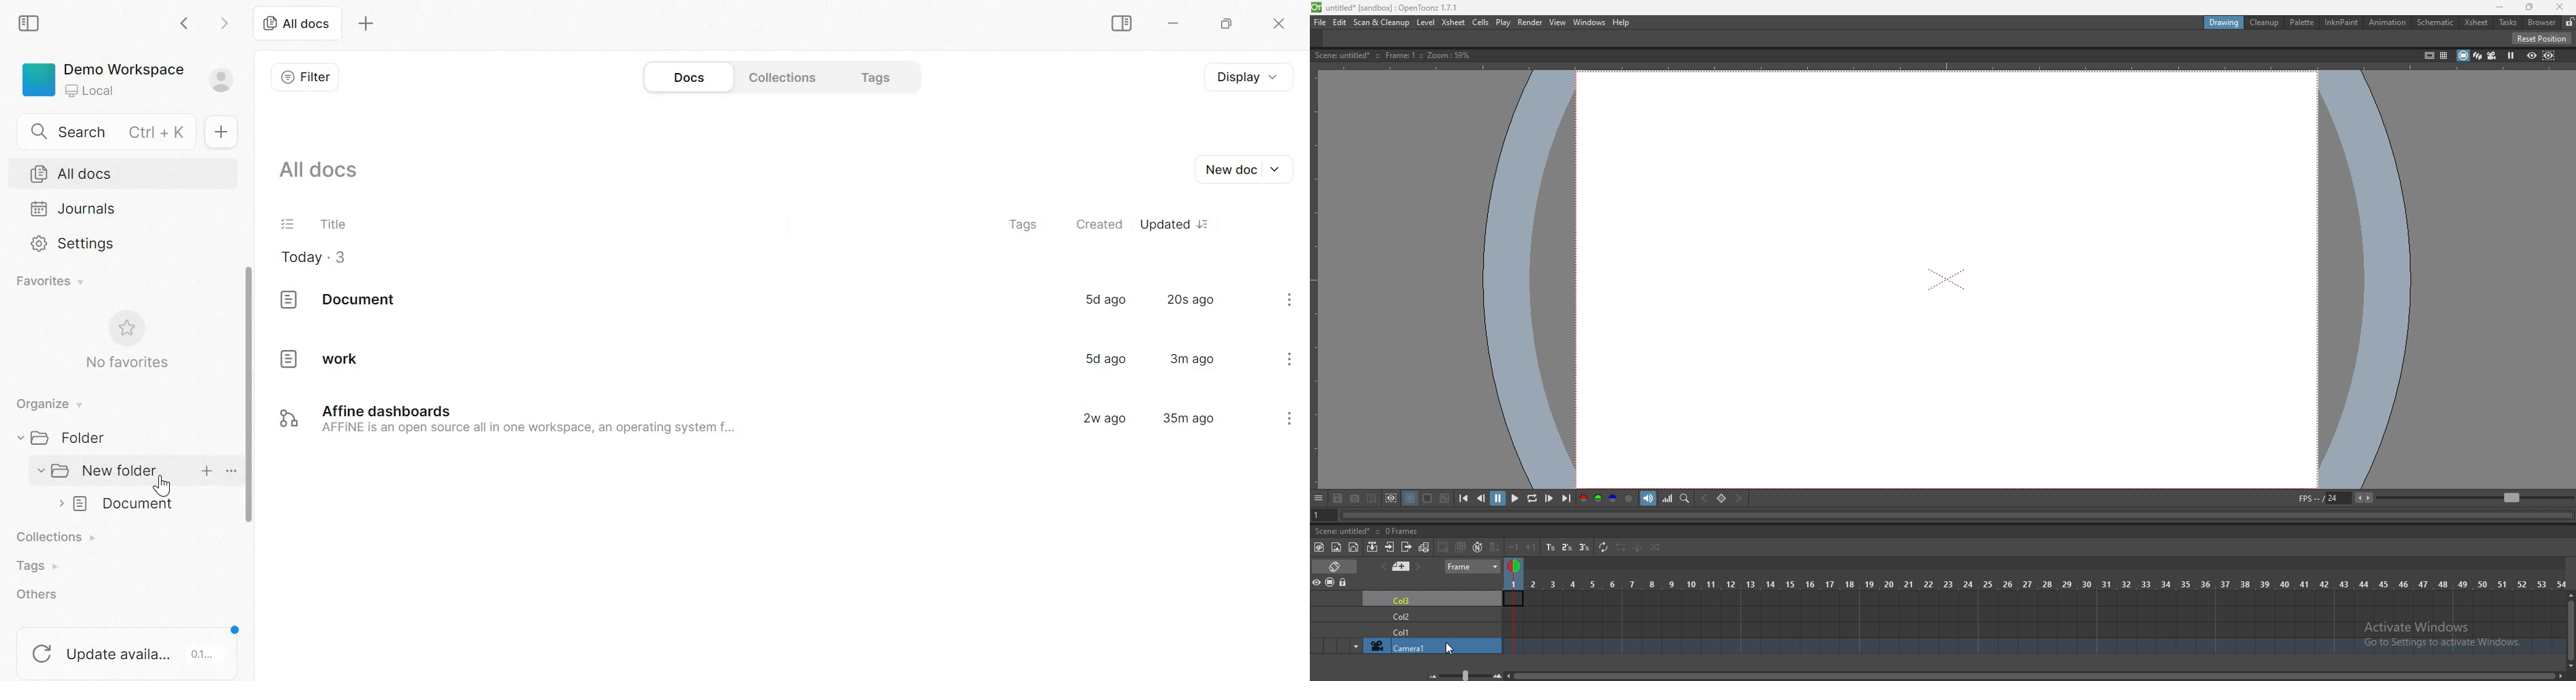  What do you see at coordinates (1402, 566) in the screenshot?
I see `add memo` at bounding box center [1402, 566].